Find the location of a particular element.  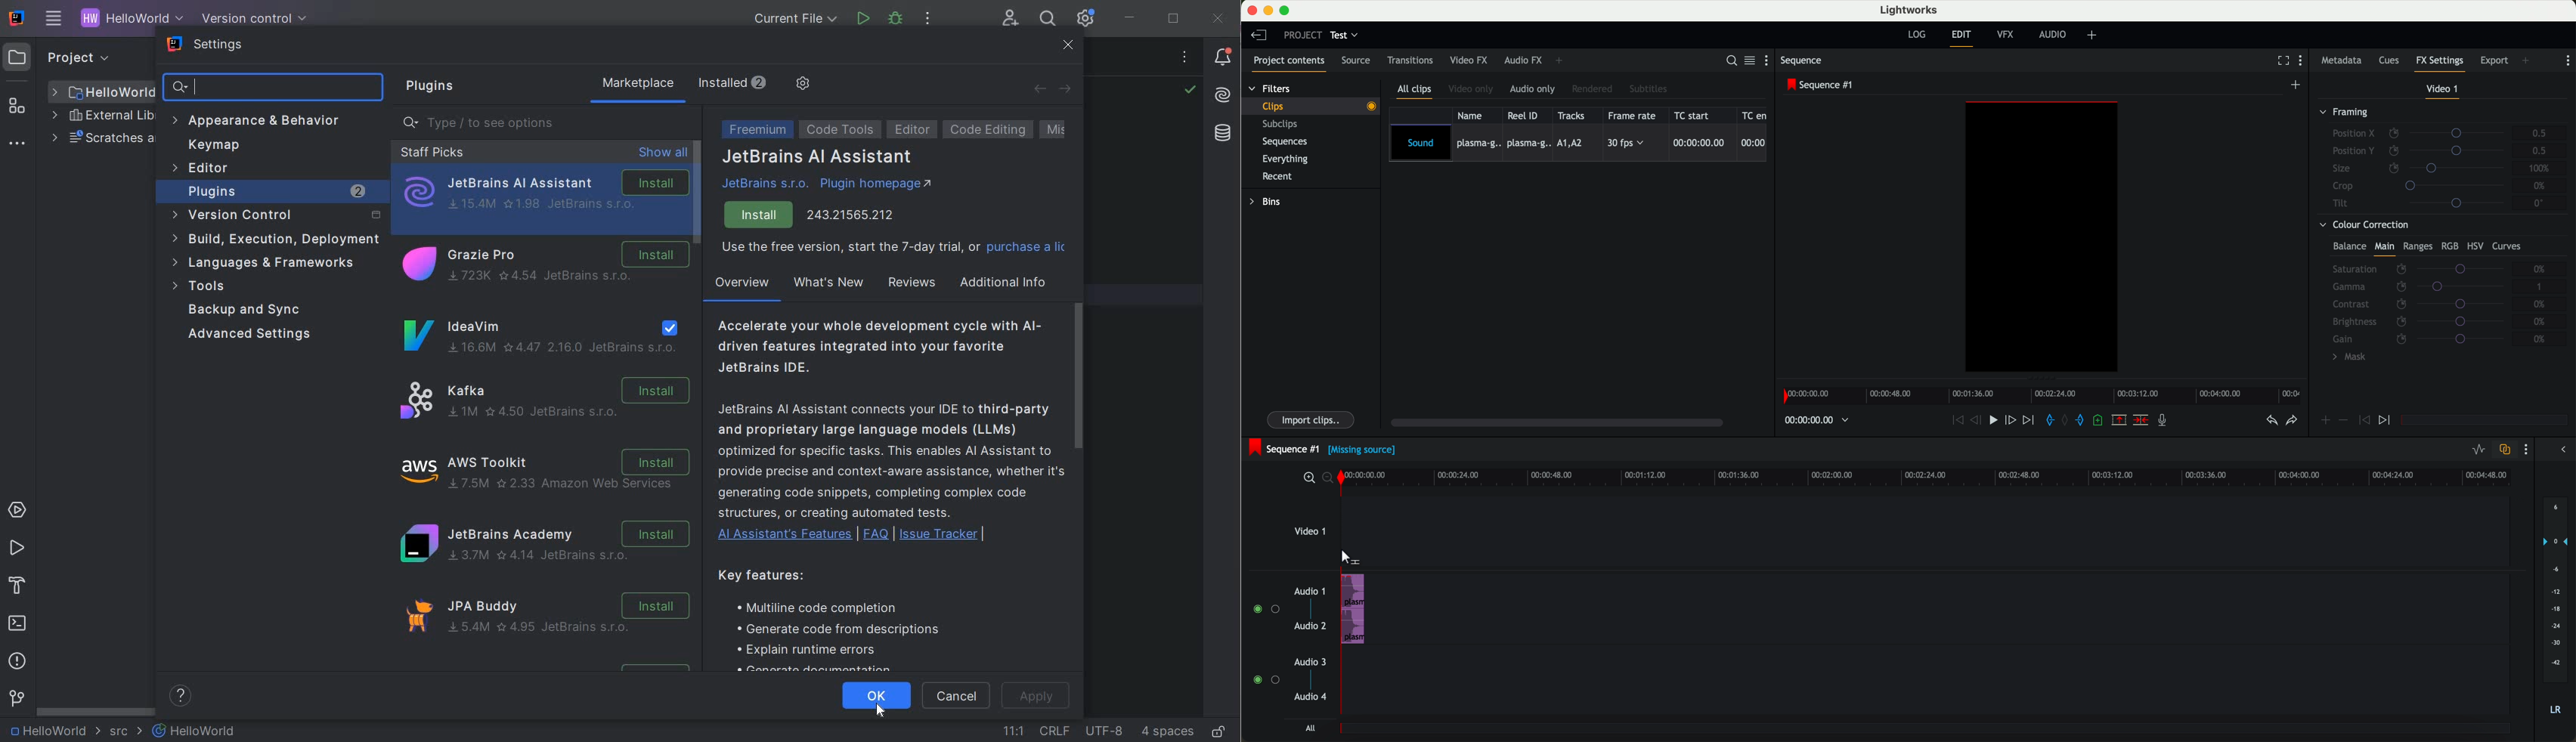

appearance & behavior is located at coordinates (263, 120).